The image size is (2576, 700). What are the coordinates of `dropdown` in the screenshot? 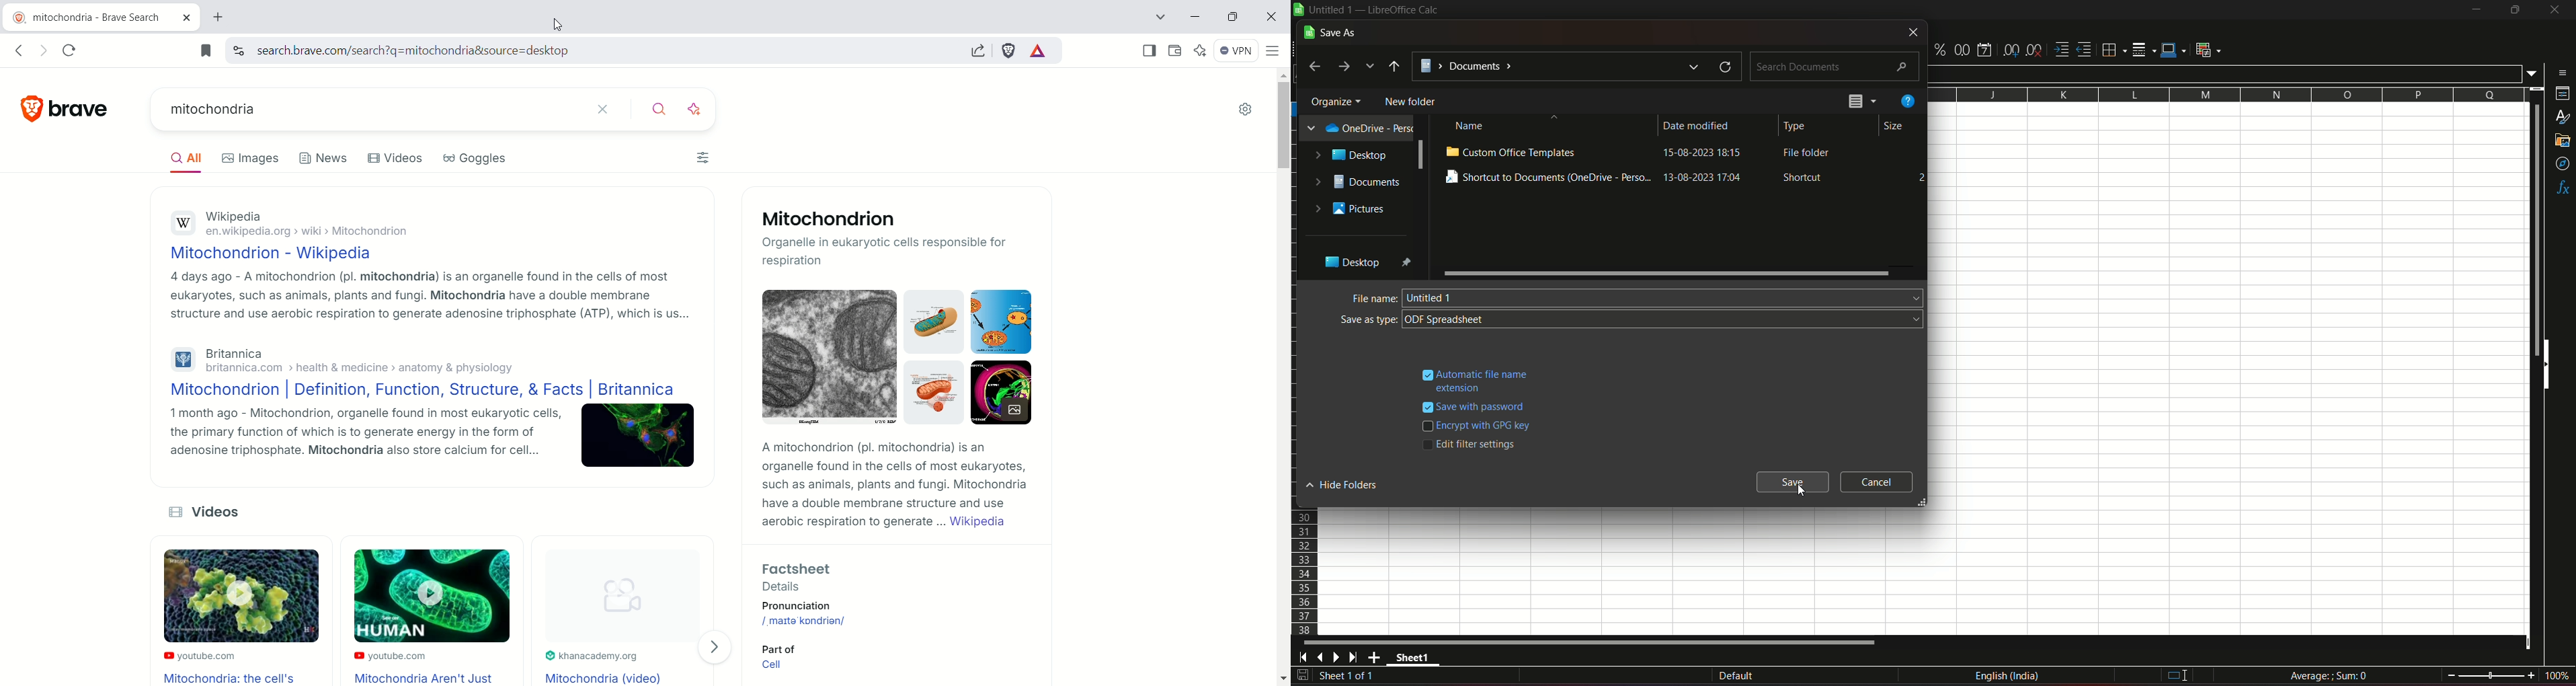 It's located at (1371, 67).